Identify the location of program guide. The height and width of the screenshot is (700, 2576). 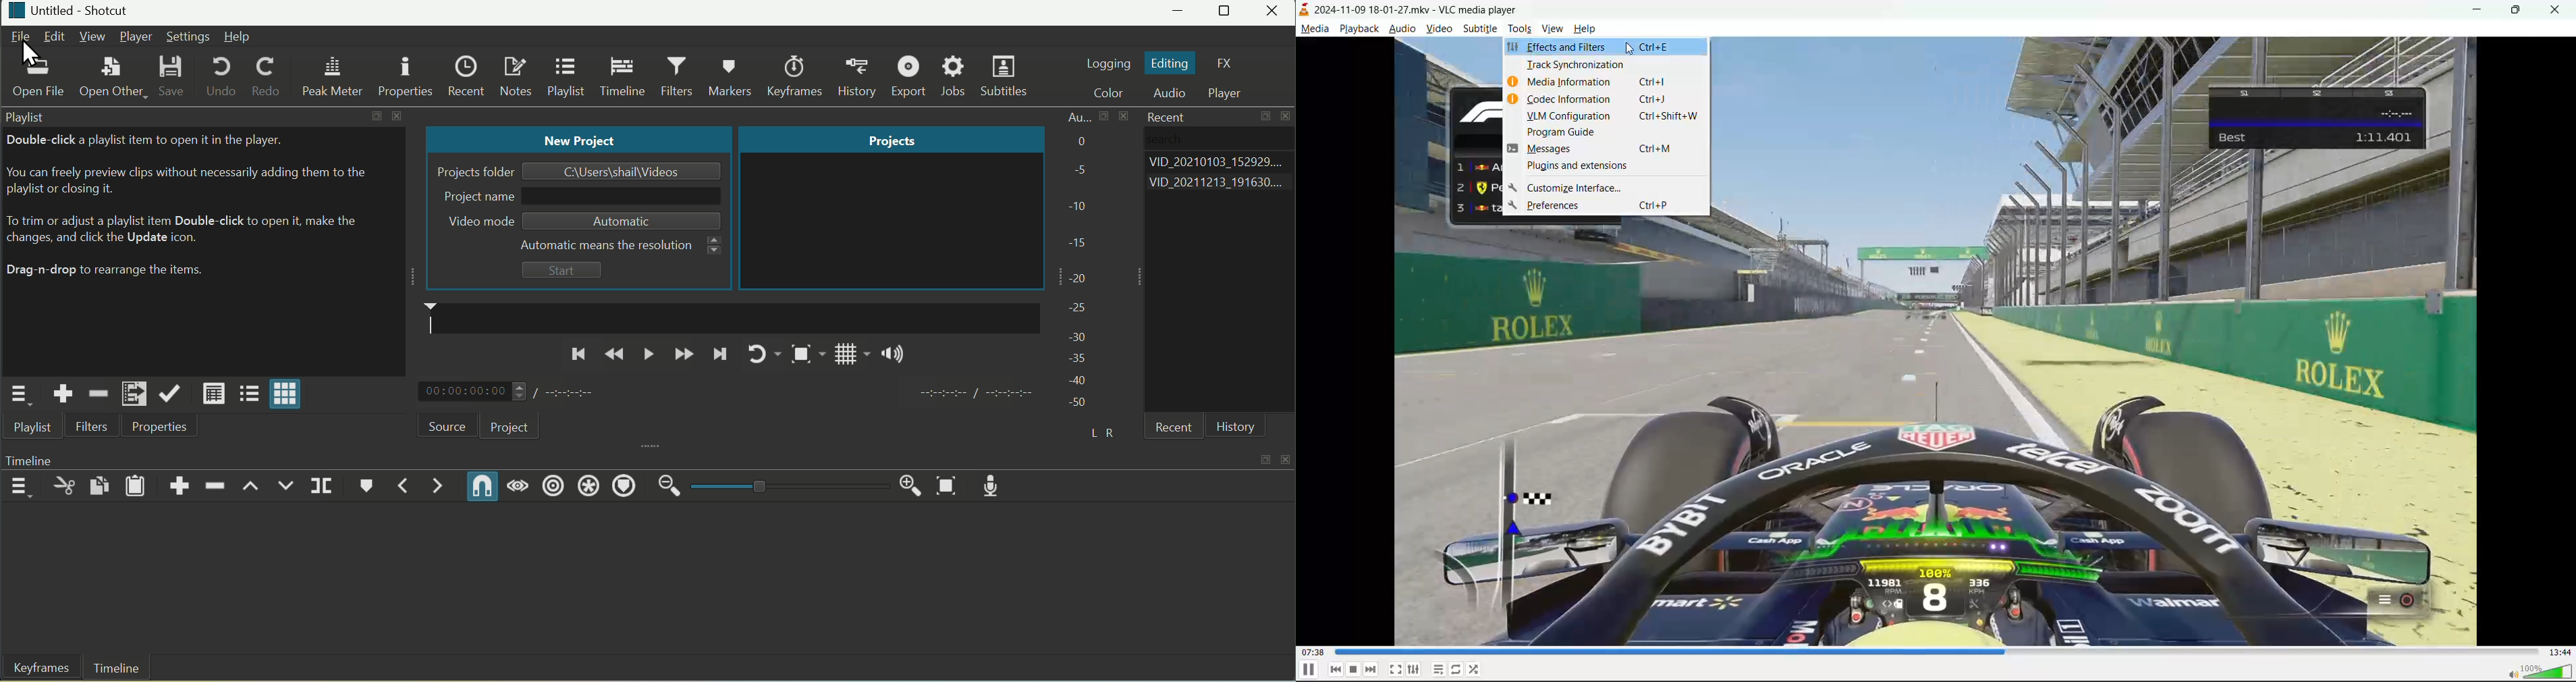
(1613, 132).